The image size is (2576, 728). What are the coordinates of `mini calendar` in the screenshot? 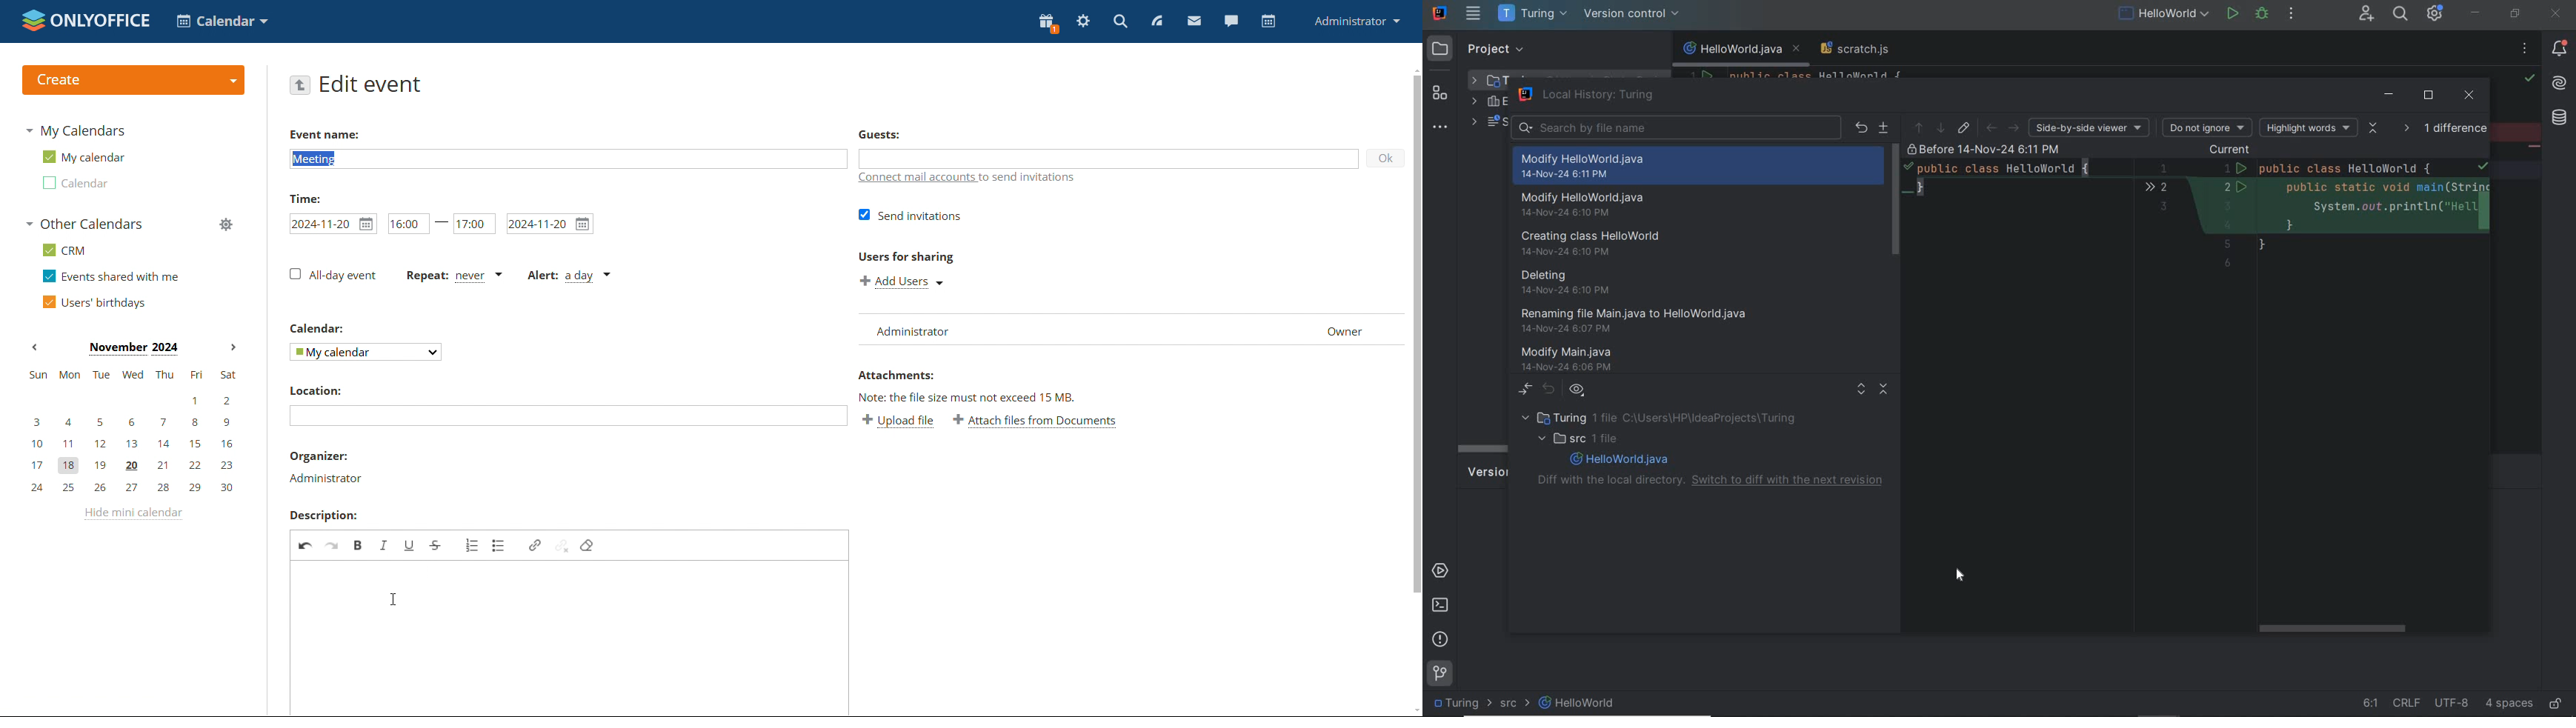 It's located at (133, 432).